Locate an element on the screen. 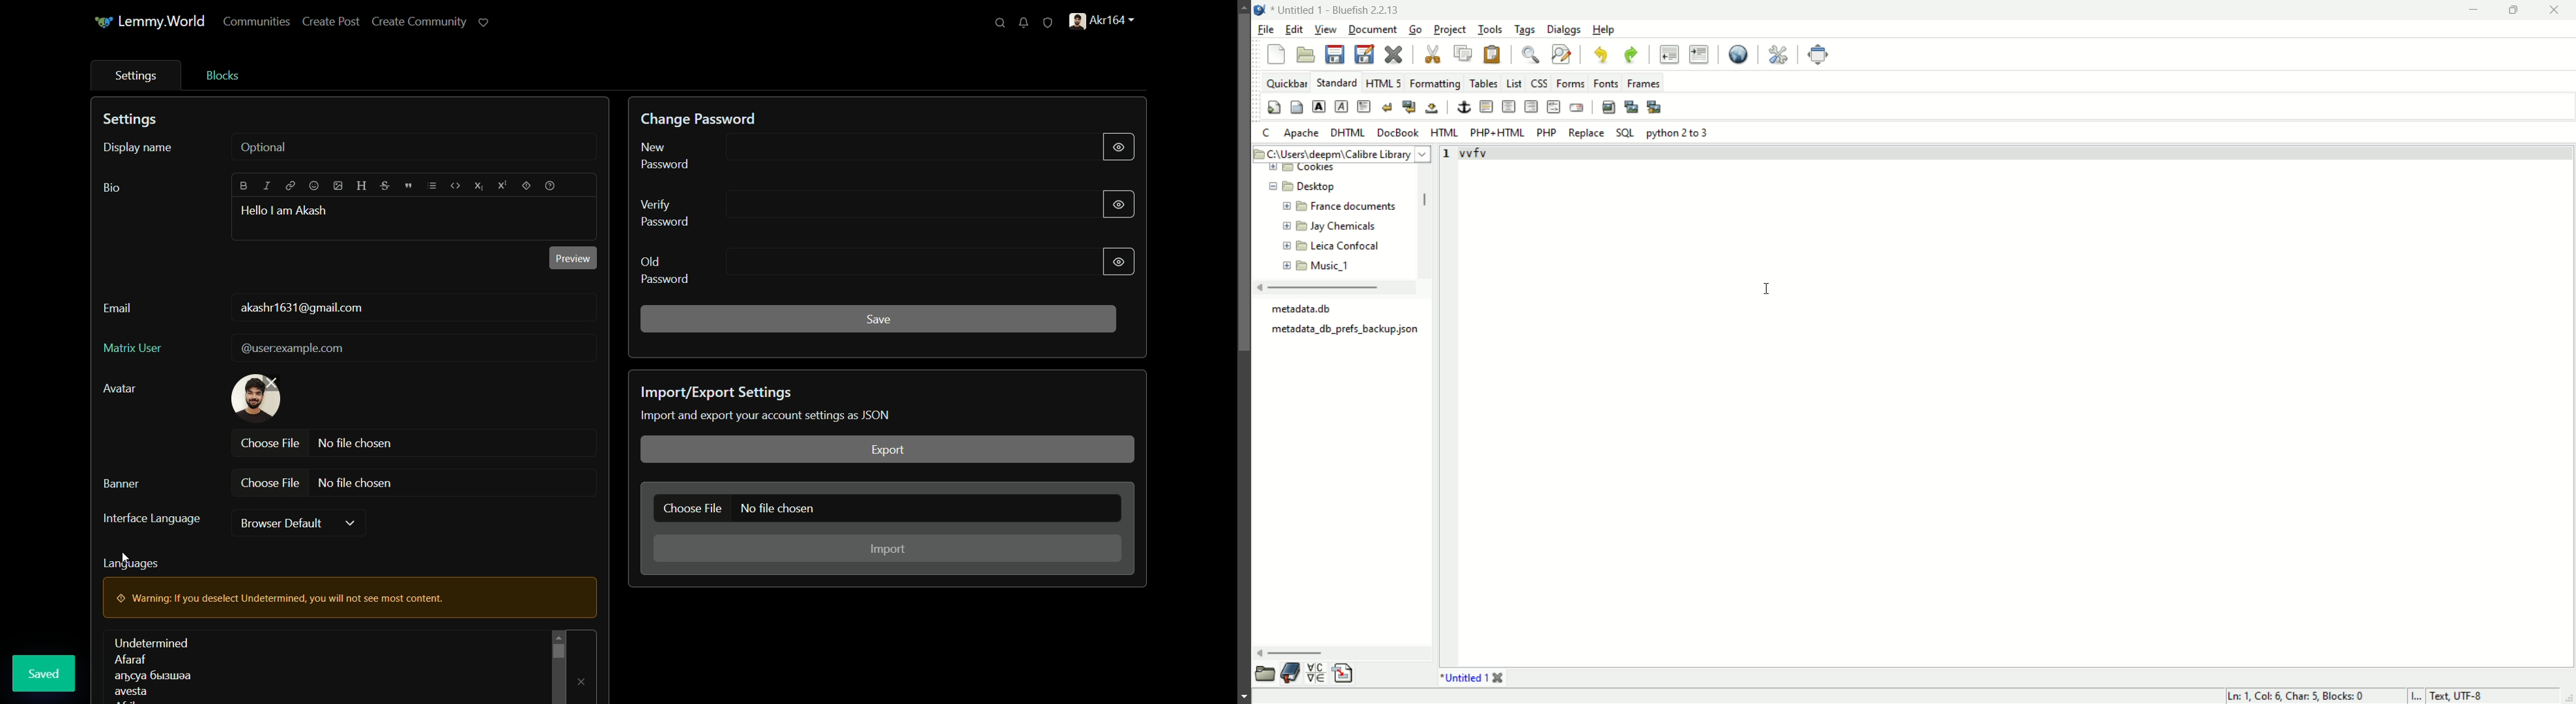  warning pop up is located at coordinates (347, 597).